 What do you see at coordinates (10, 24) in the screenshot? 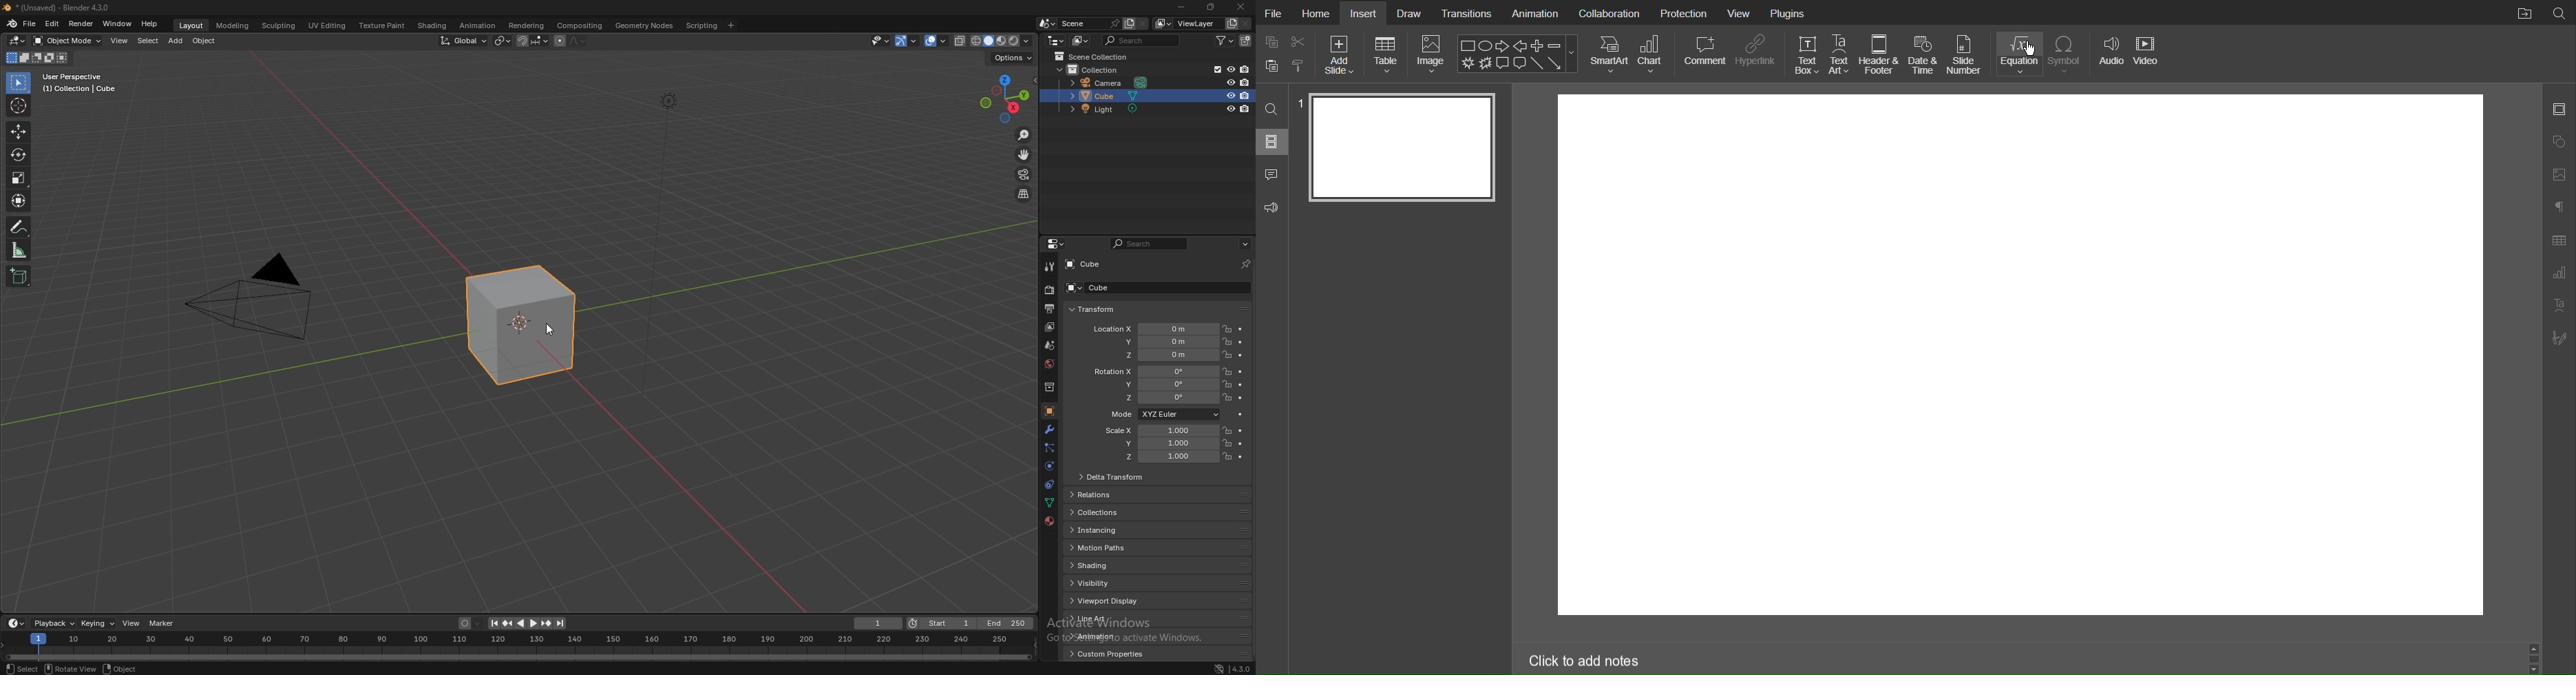
I see `blender` at bounding box center [10, 24].